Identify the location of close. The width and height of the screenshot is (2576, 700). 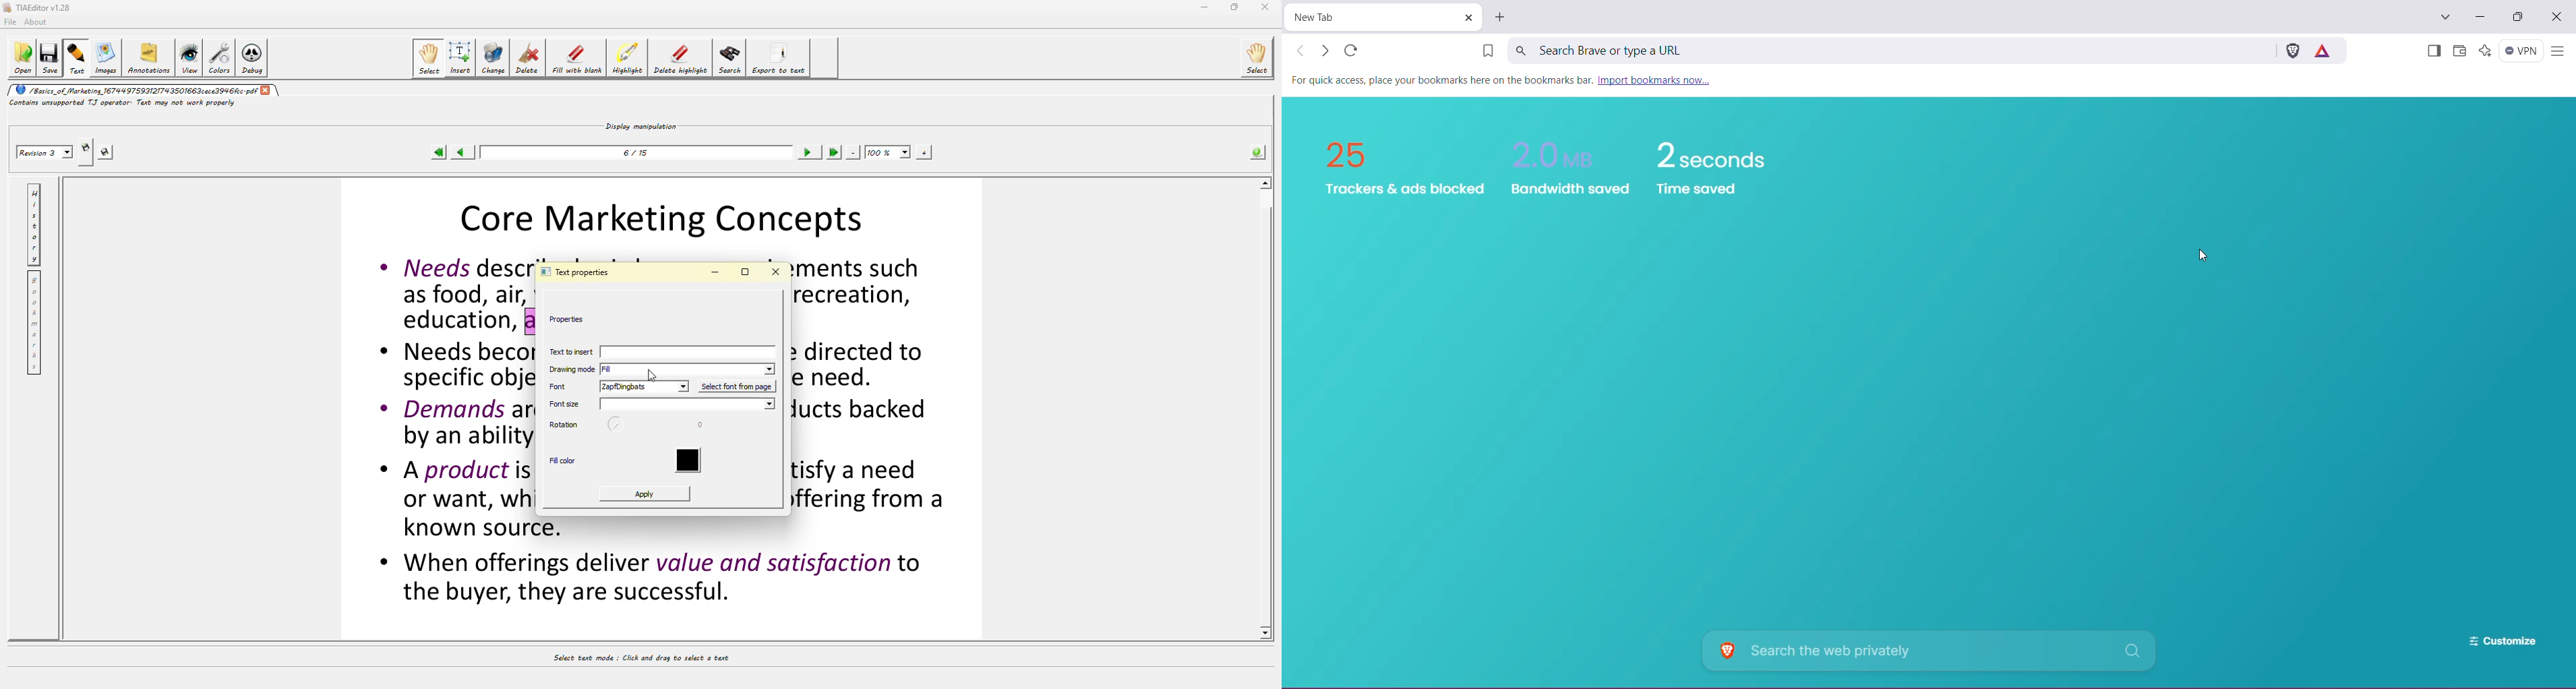
(780, 271).